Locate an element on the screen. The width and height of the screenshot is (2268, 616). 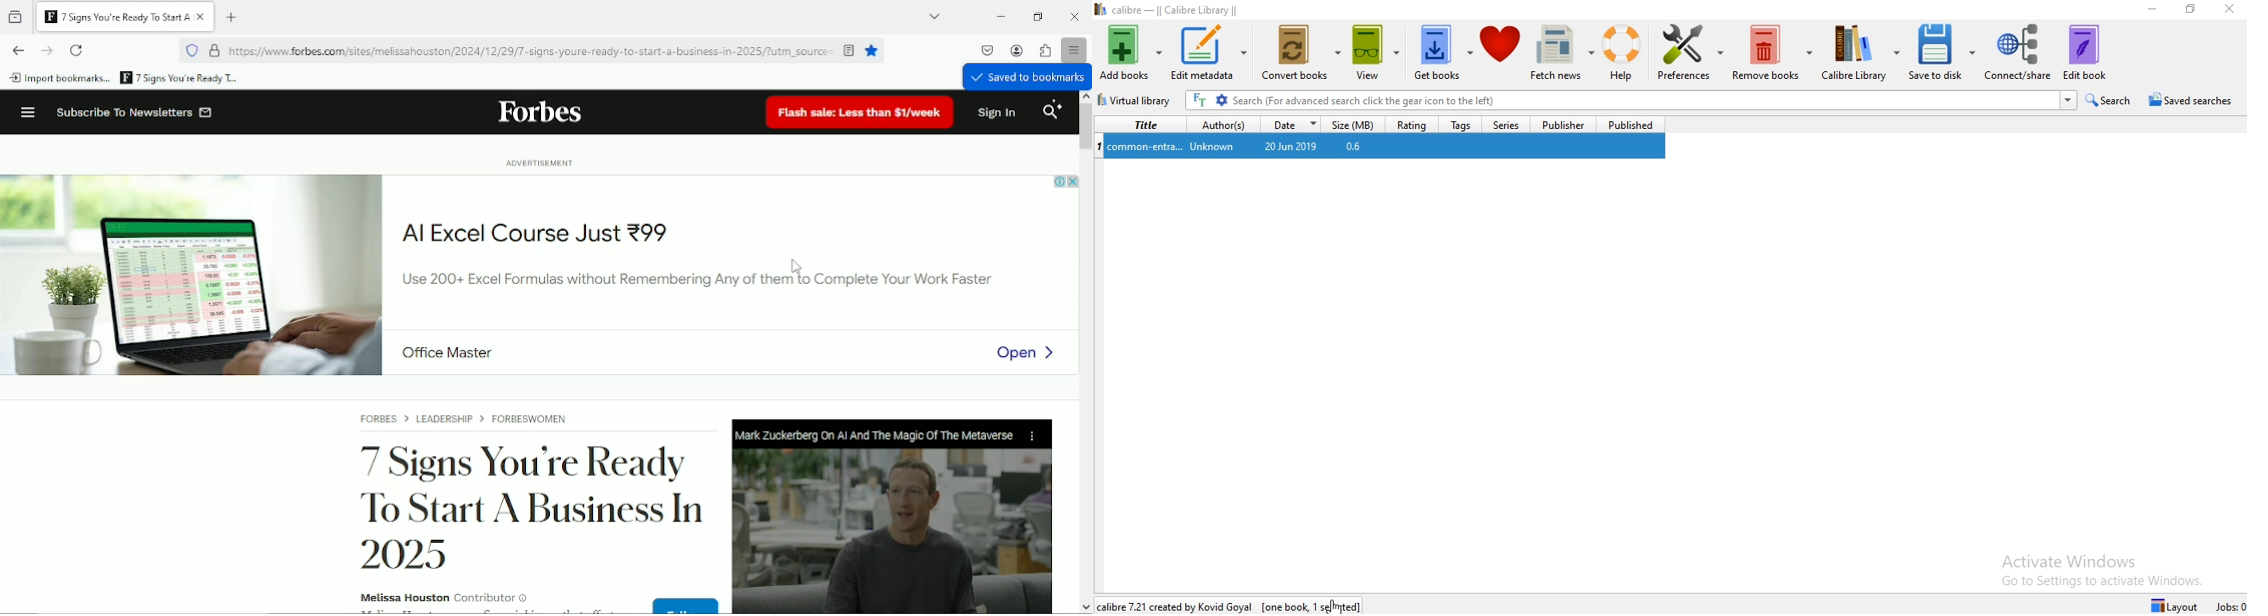
Advanced Search is located at coordinates (1221, 101).